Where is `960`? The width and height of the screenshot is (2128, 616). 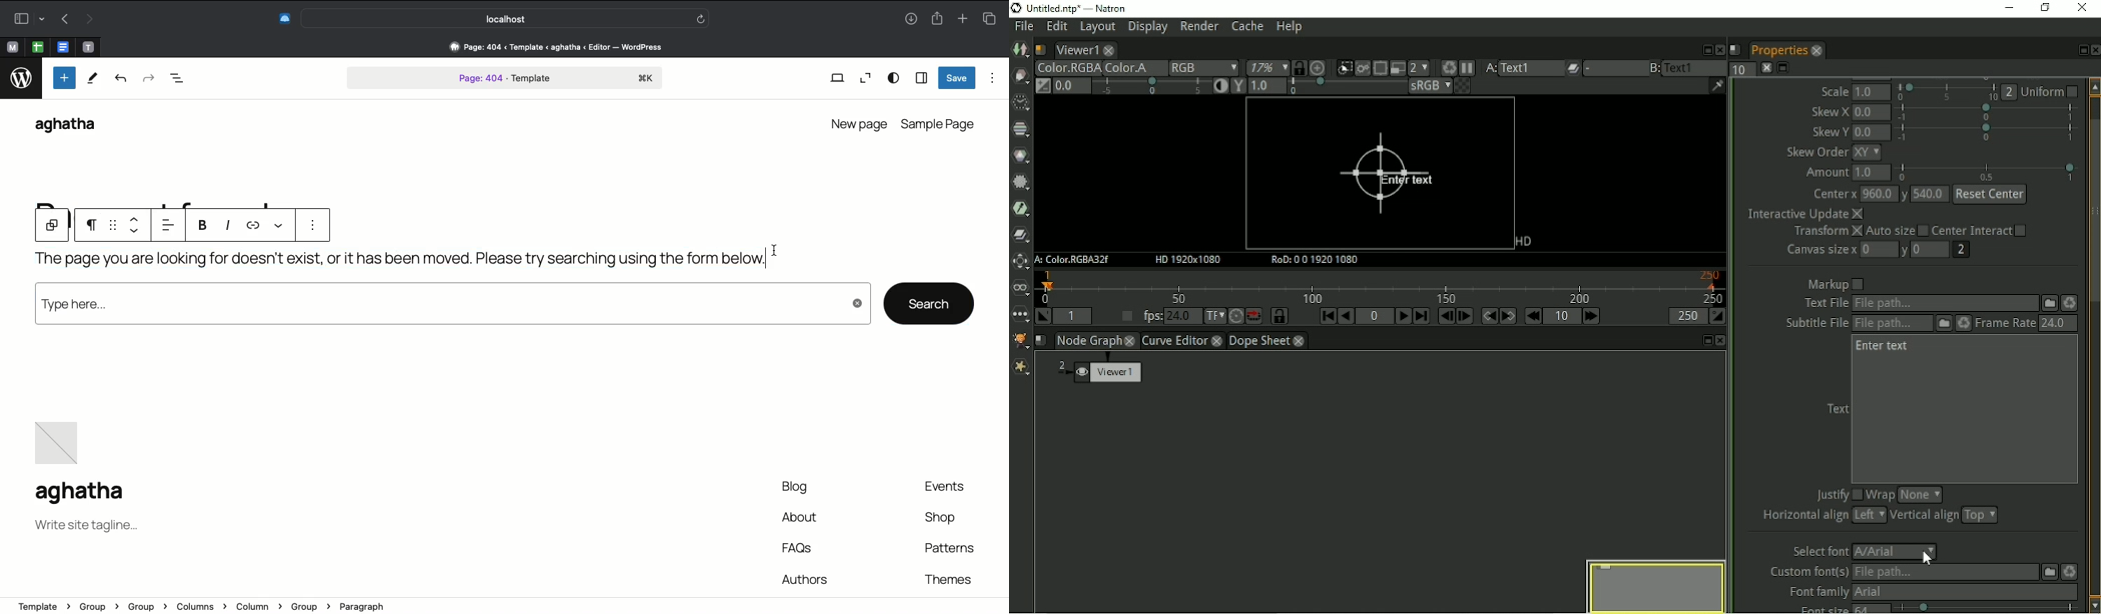
960 is located at coordinates (1877, 194).